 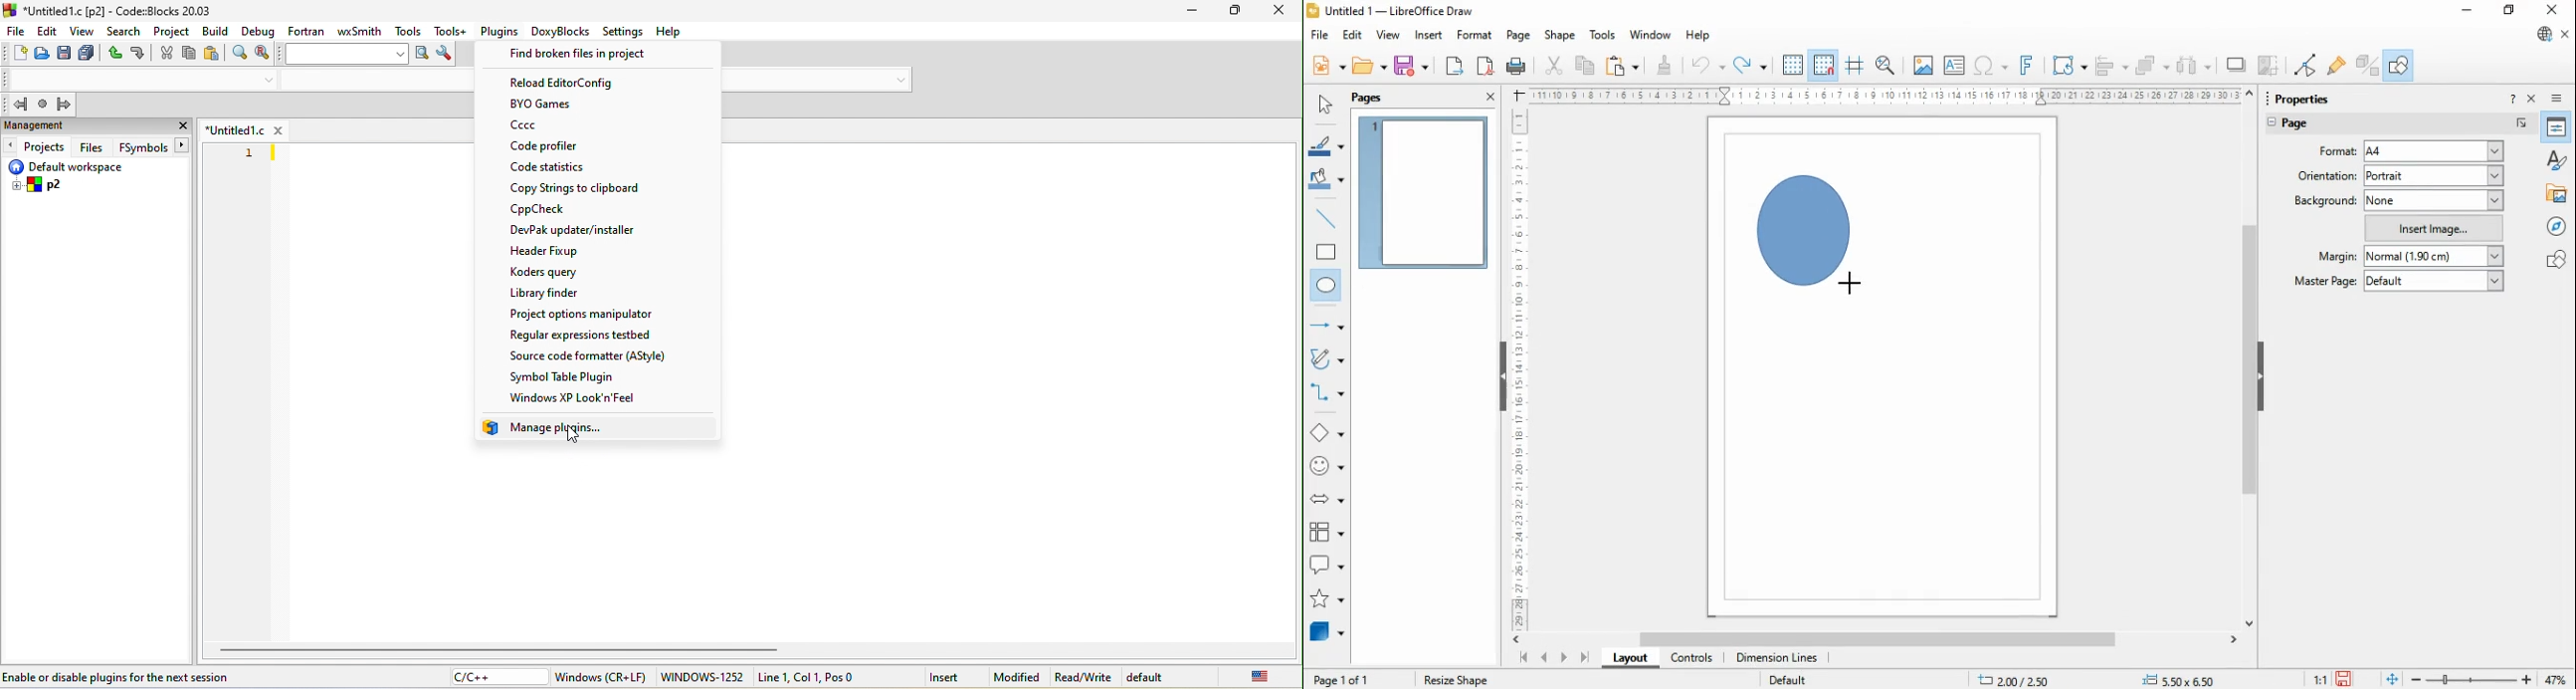 I want to click on drop down, so click(x=900, y=80).